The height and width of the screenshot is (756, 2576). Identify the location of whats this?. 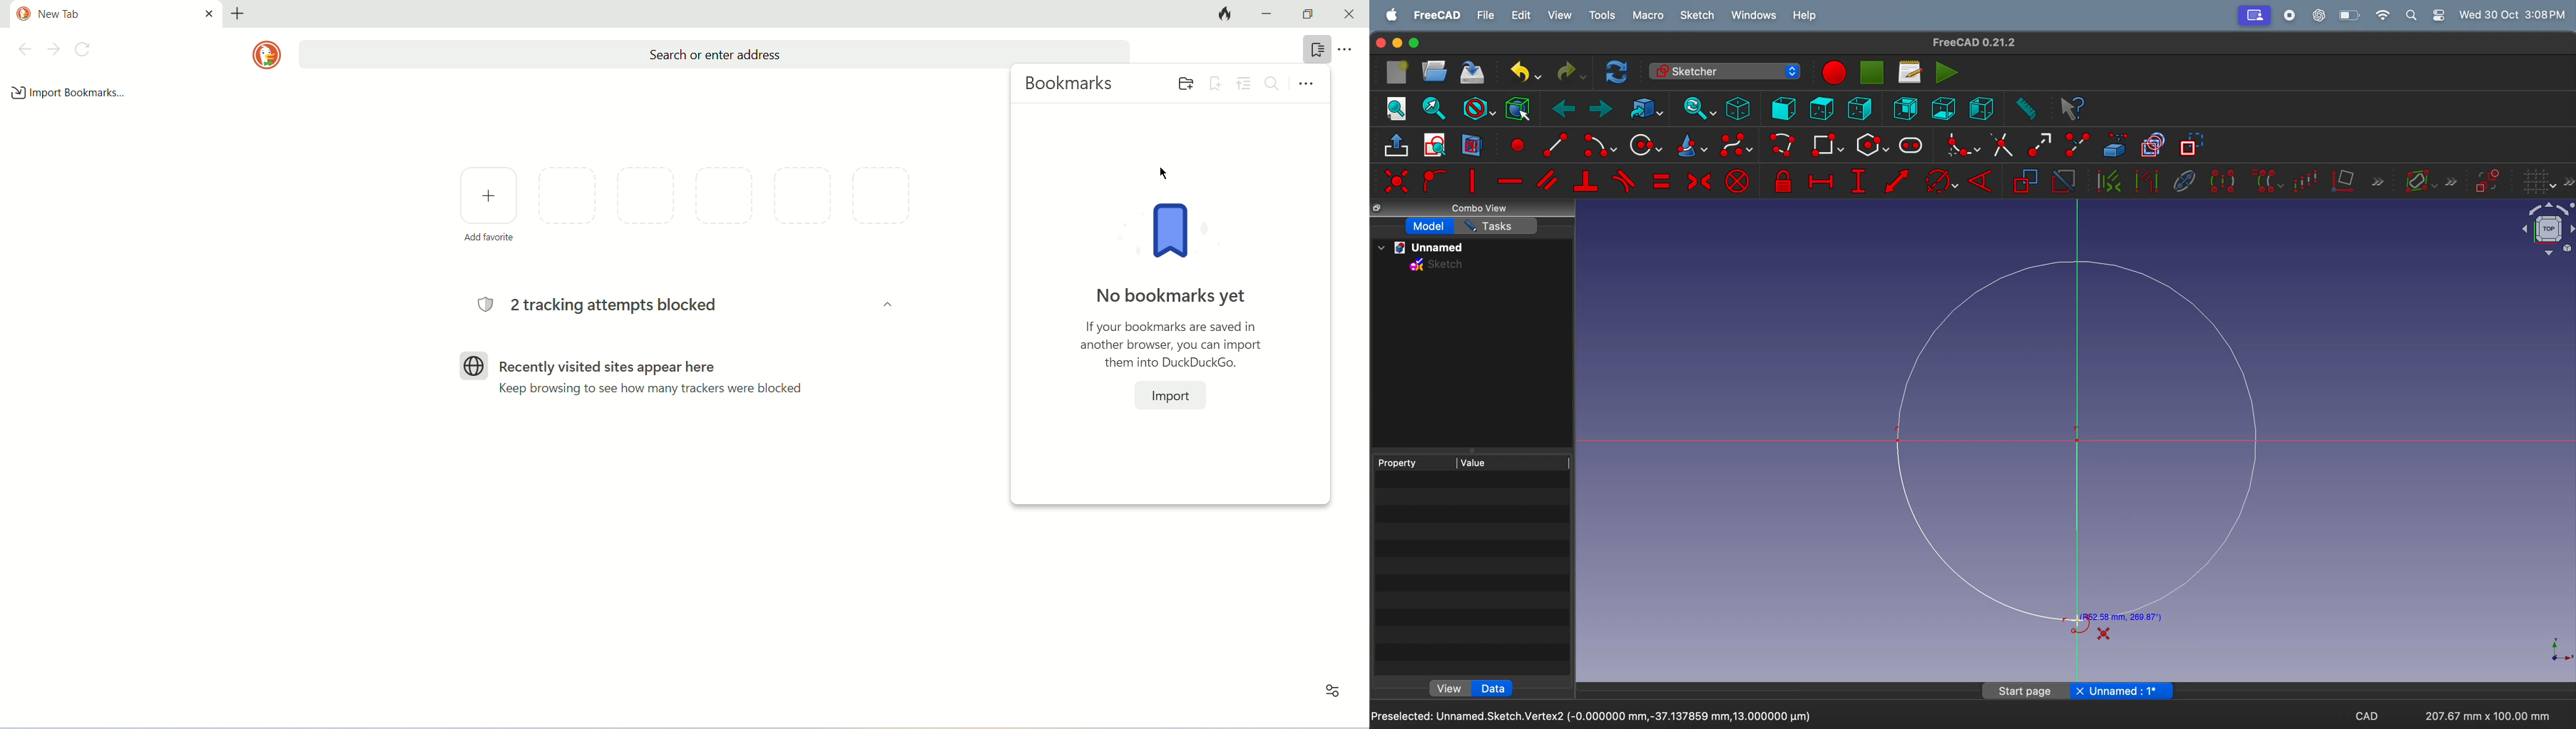
(2073, 109).